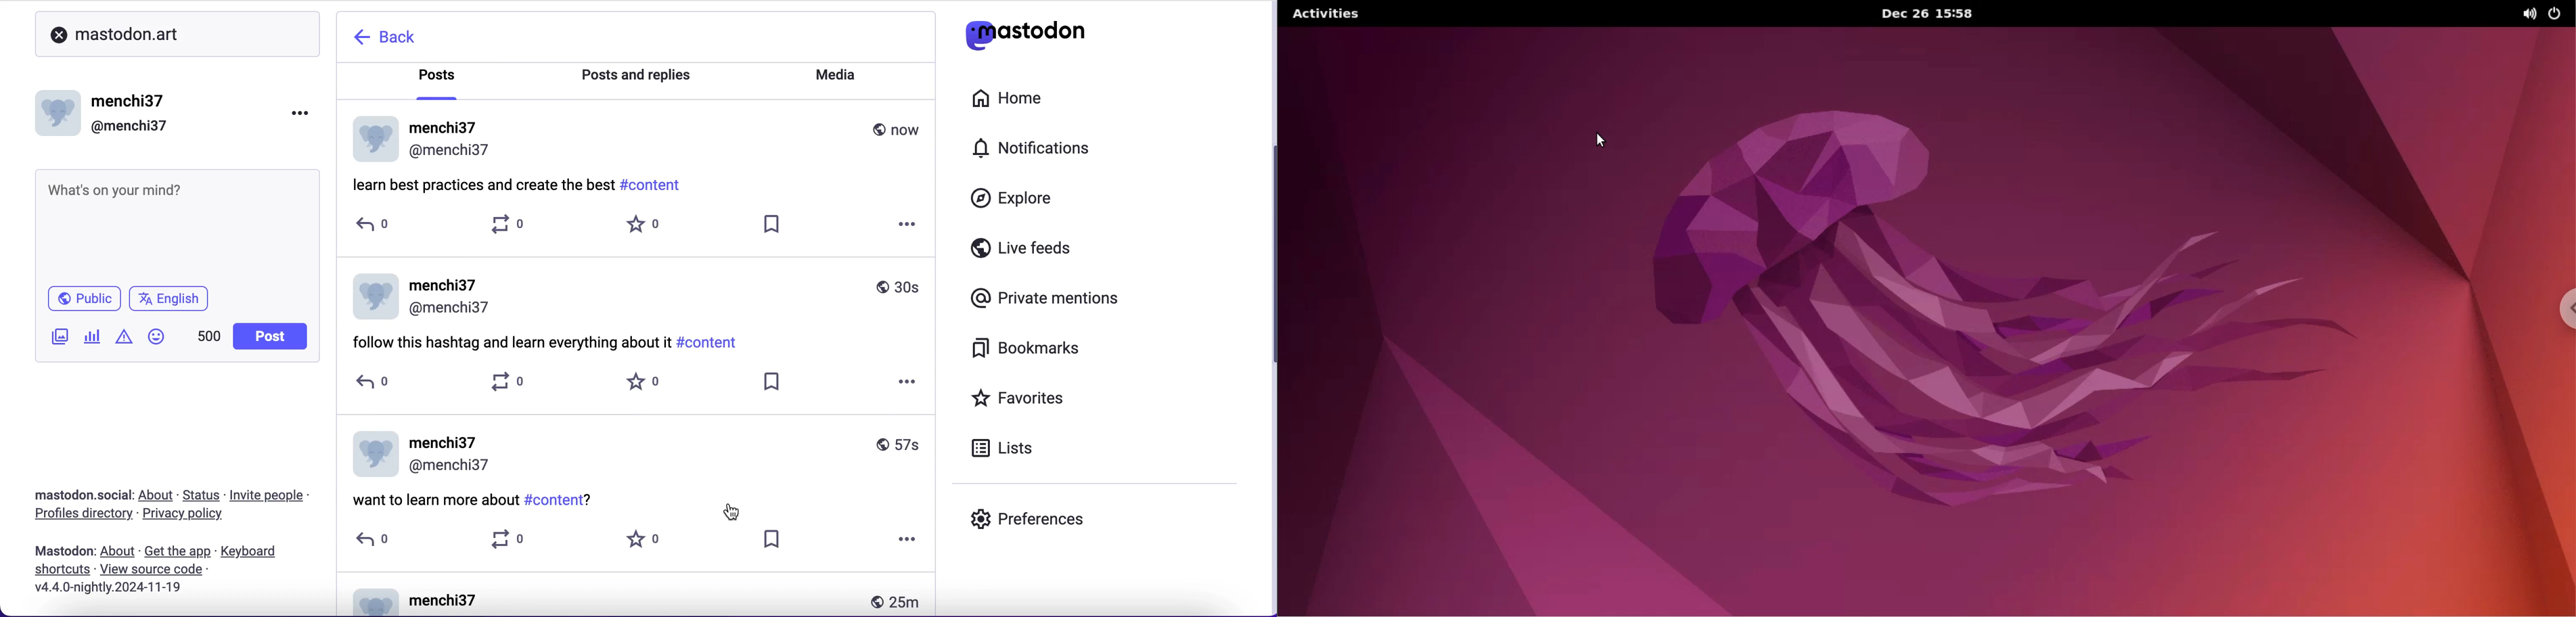  I want to click on save, so click(778, 384).